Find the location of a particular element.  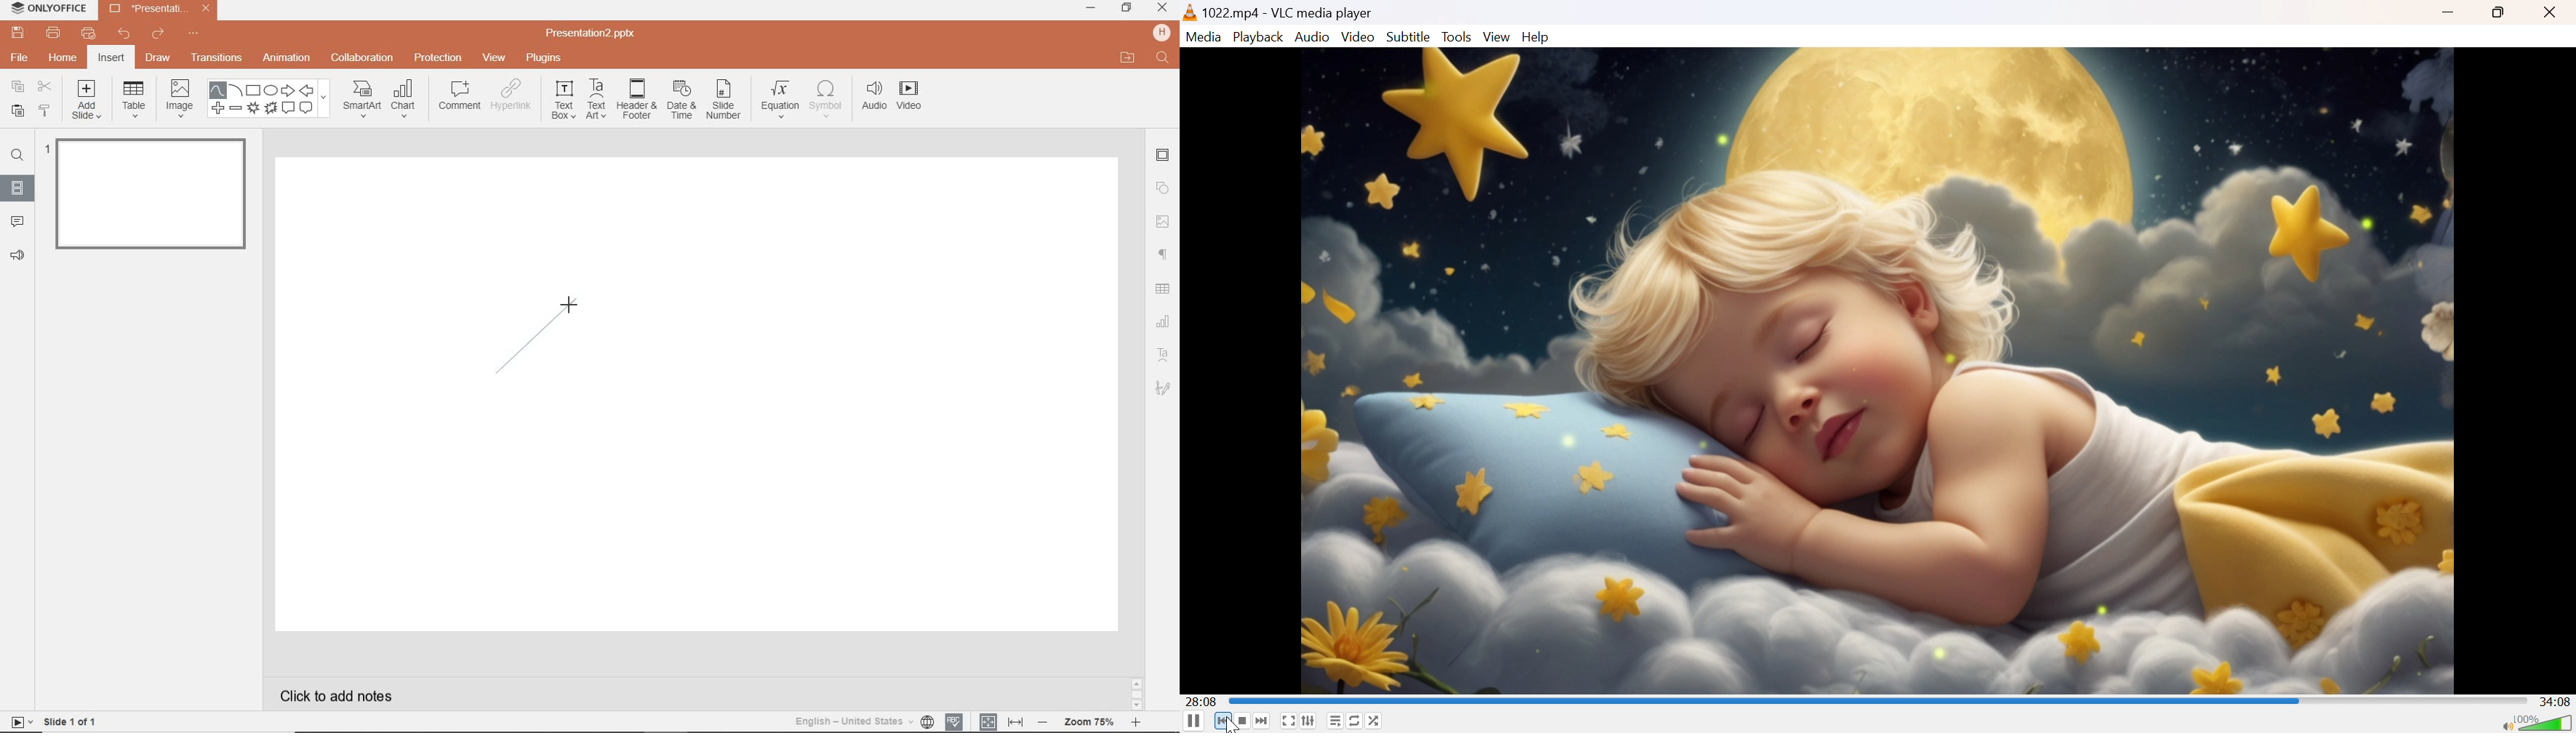

Video is located at coordinates (1358, 37).